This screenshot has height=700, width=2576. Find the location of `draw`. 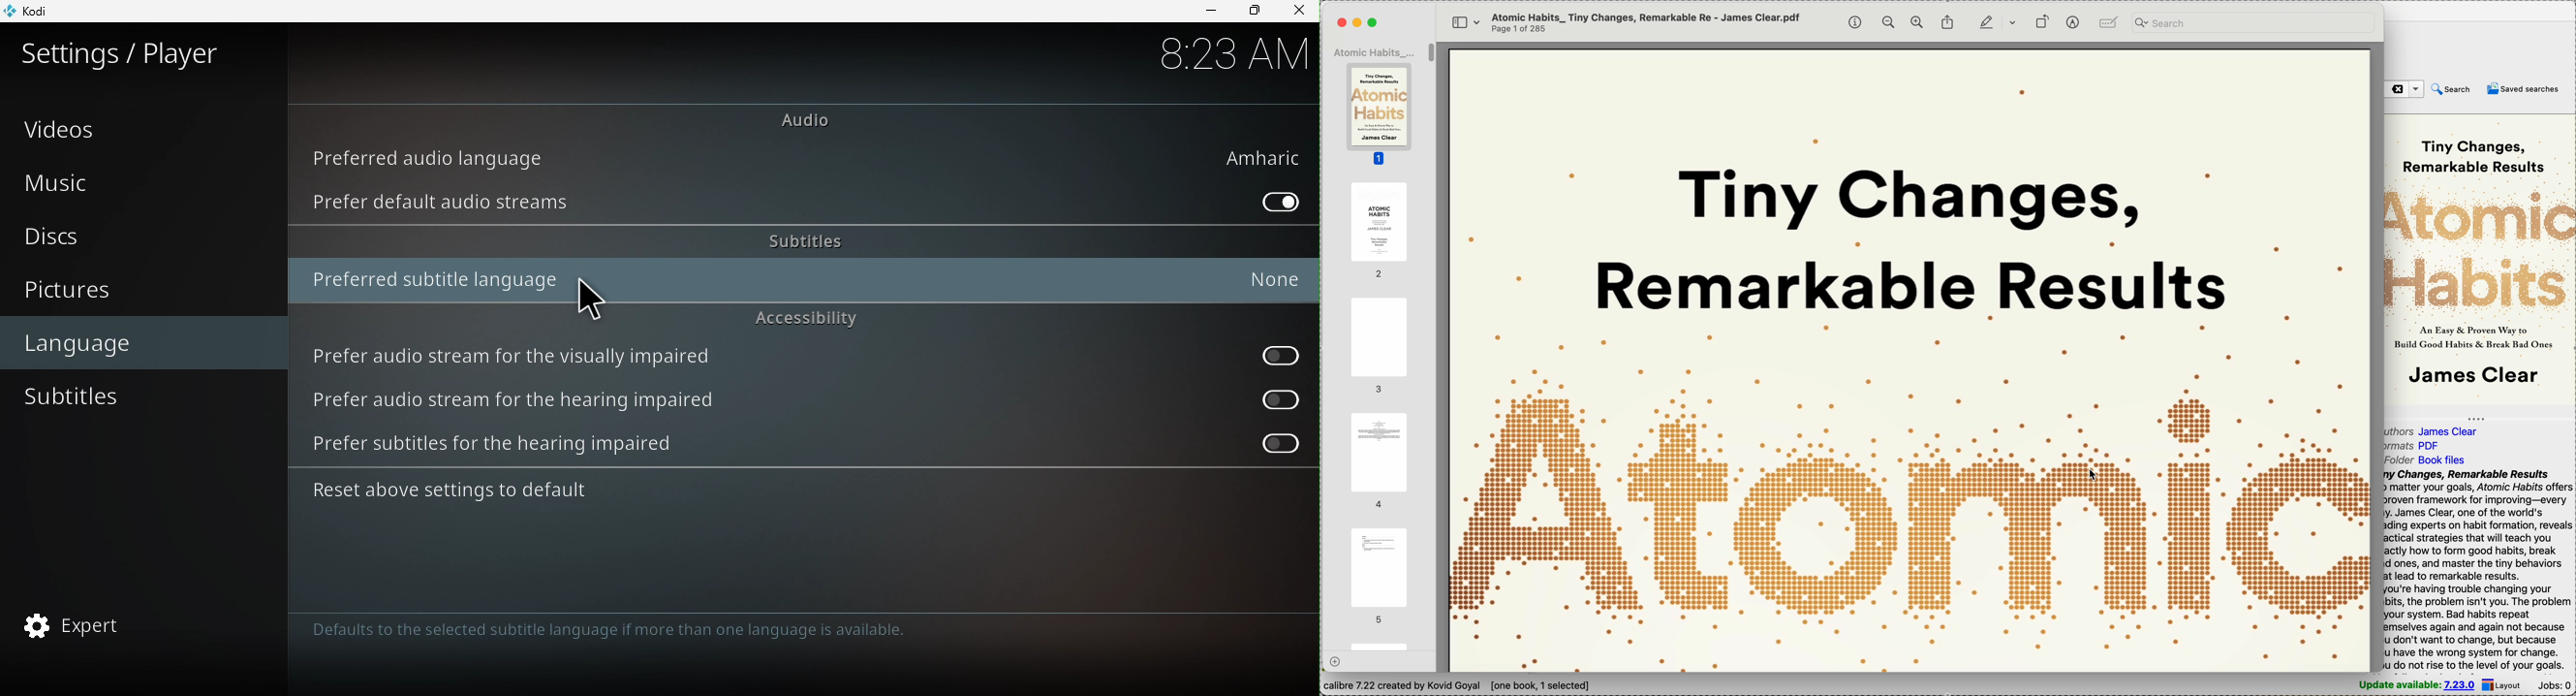

draw is located at coordinates (2073, 22).